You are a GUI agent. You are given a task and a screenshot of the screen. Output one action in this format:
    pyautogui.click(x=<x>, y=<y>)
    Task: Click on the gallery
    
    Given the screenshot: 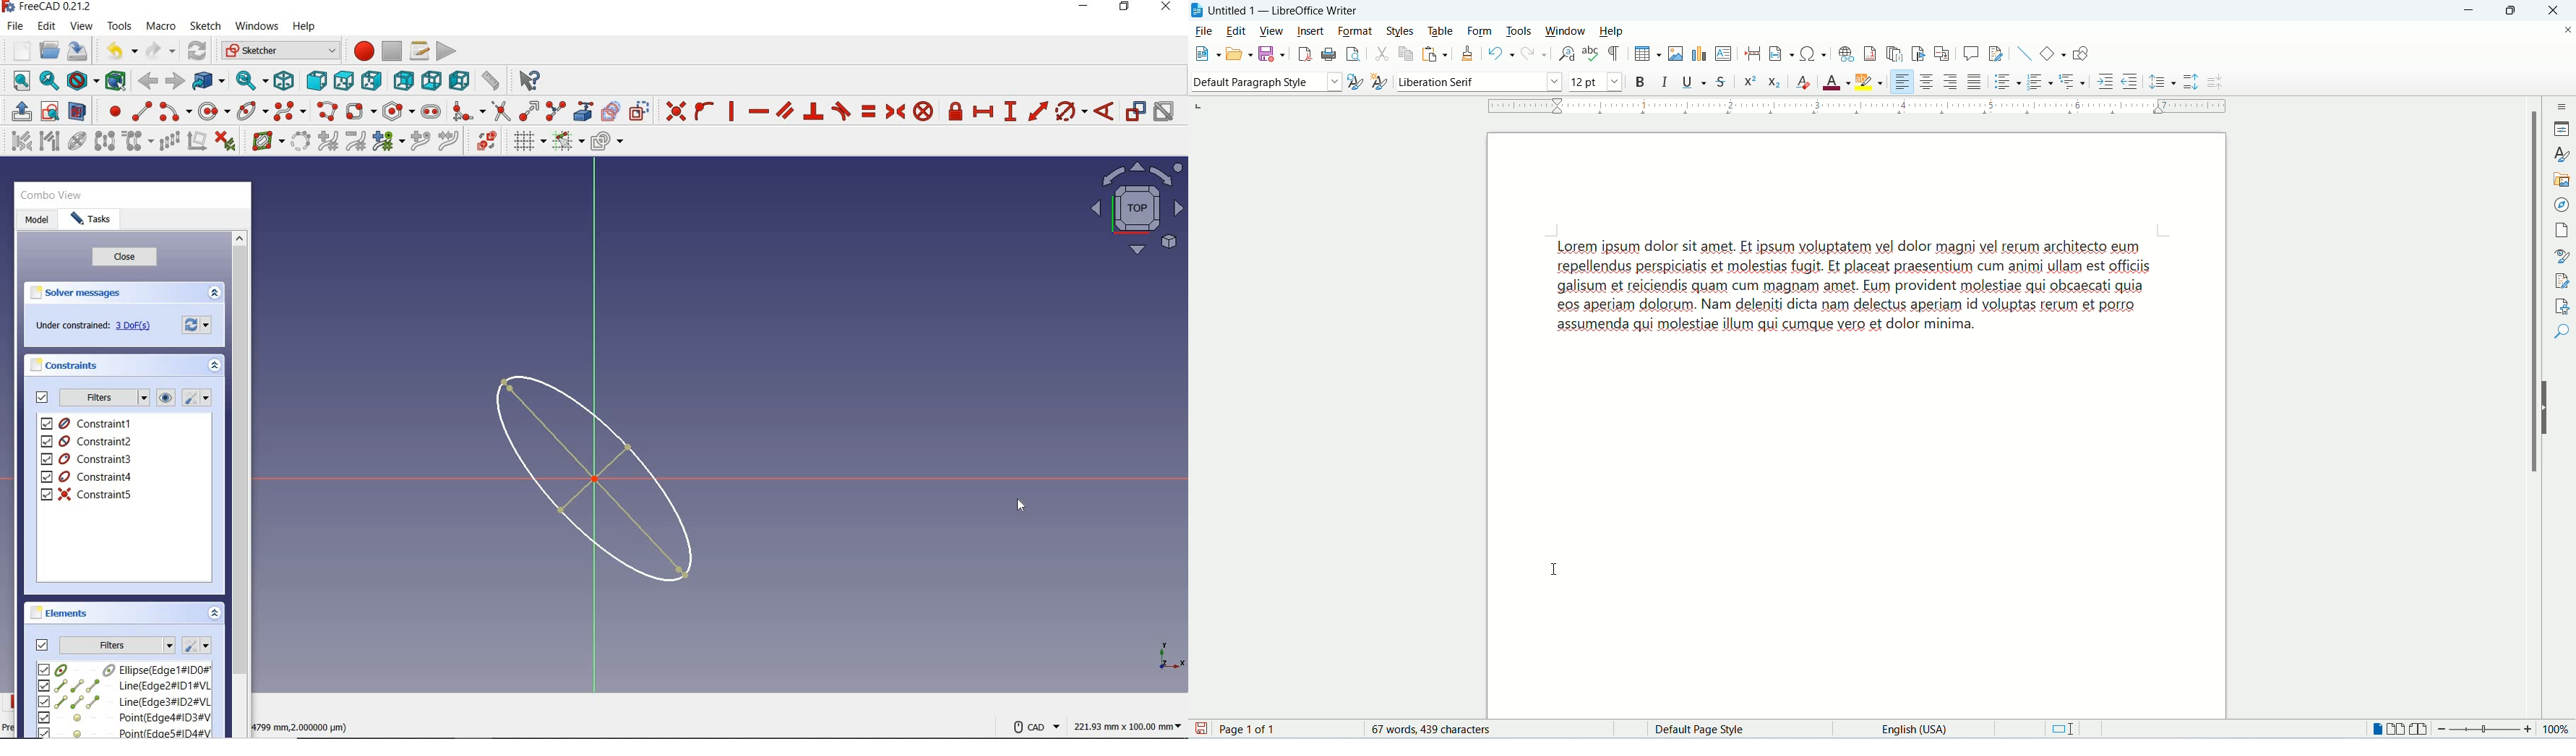 What is the action you would take?
    pyautogui.click(x=2561, y=178)
    